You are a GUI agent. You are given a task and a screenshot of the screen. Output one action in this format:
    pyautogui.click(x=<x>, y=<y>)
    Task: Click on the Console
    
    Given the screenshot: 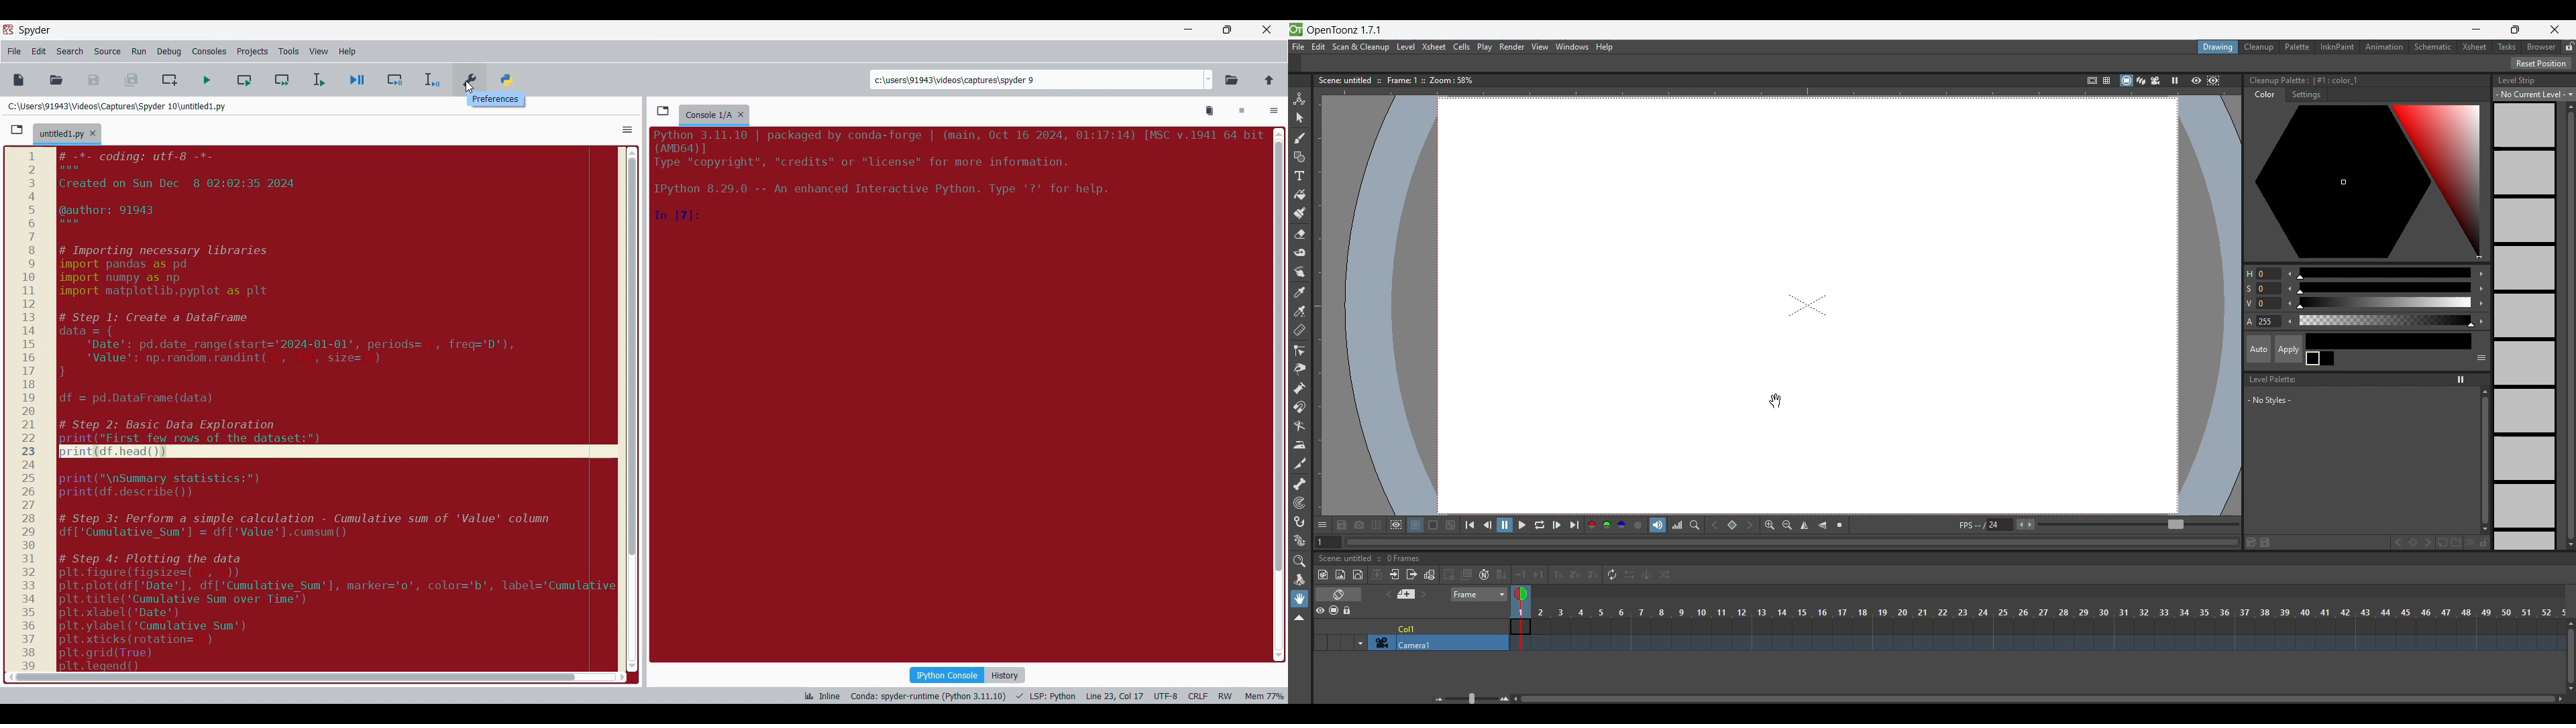 What is the action you would take?
    pyautogui.click(x=707, y=115)
    